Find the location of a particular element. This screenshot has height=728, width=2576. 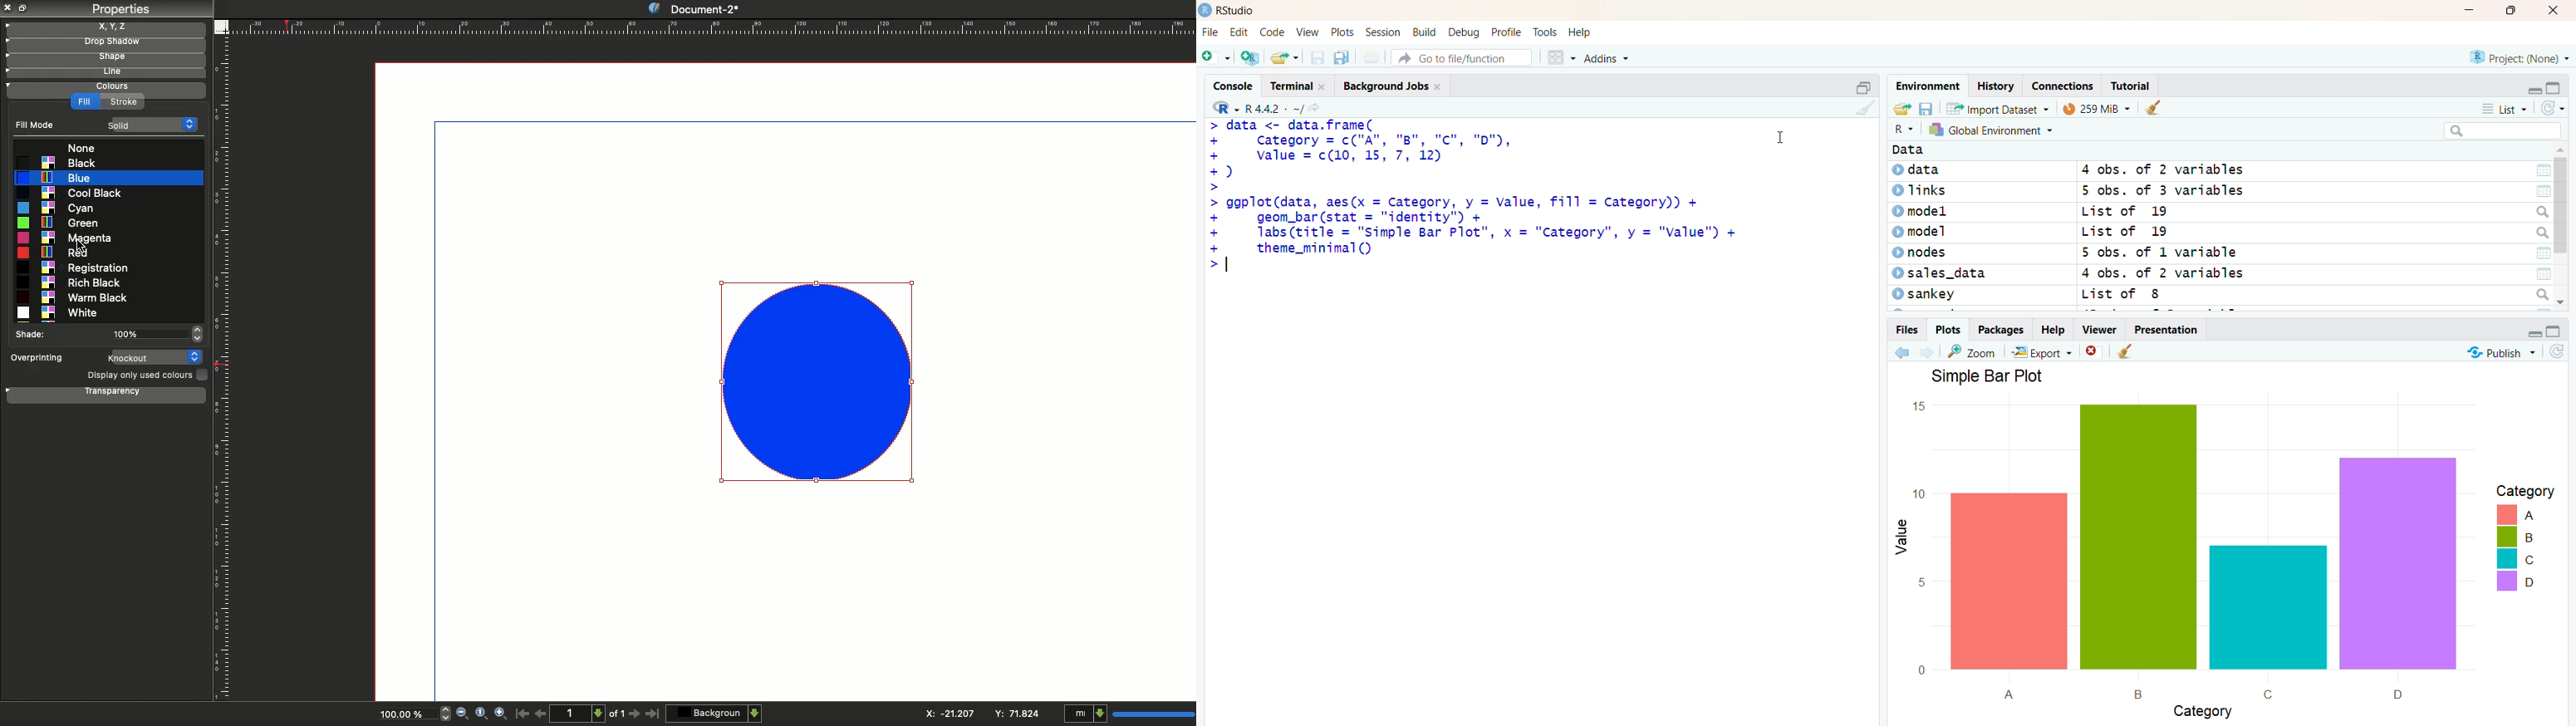

Terminal is located at coordinates (1295, 84).